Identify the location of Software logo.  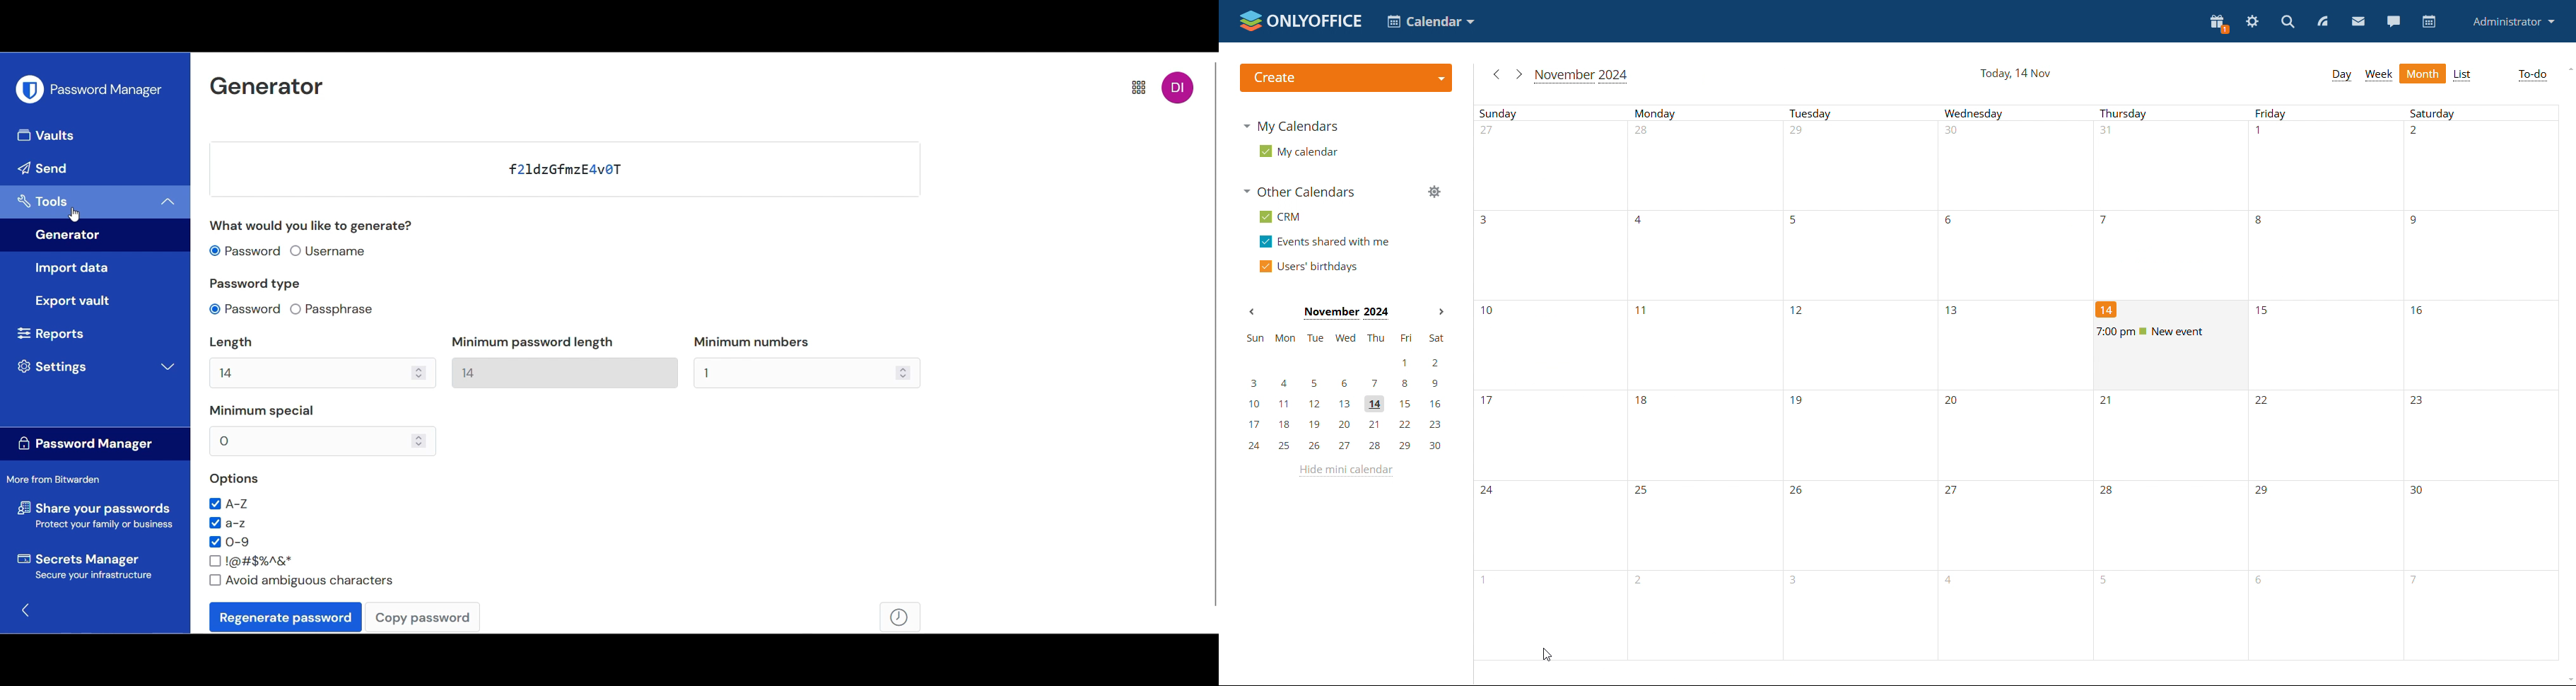
(30, 89).